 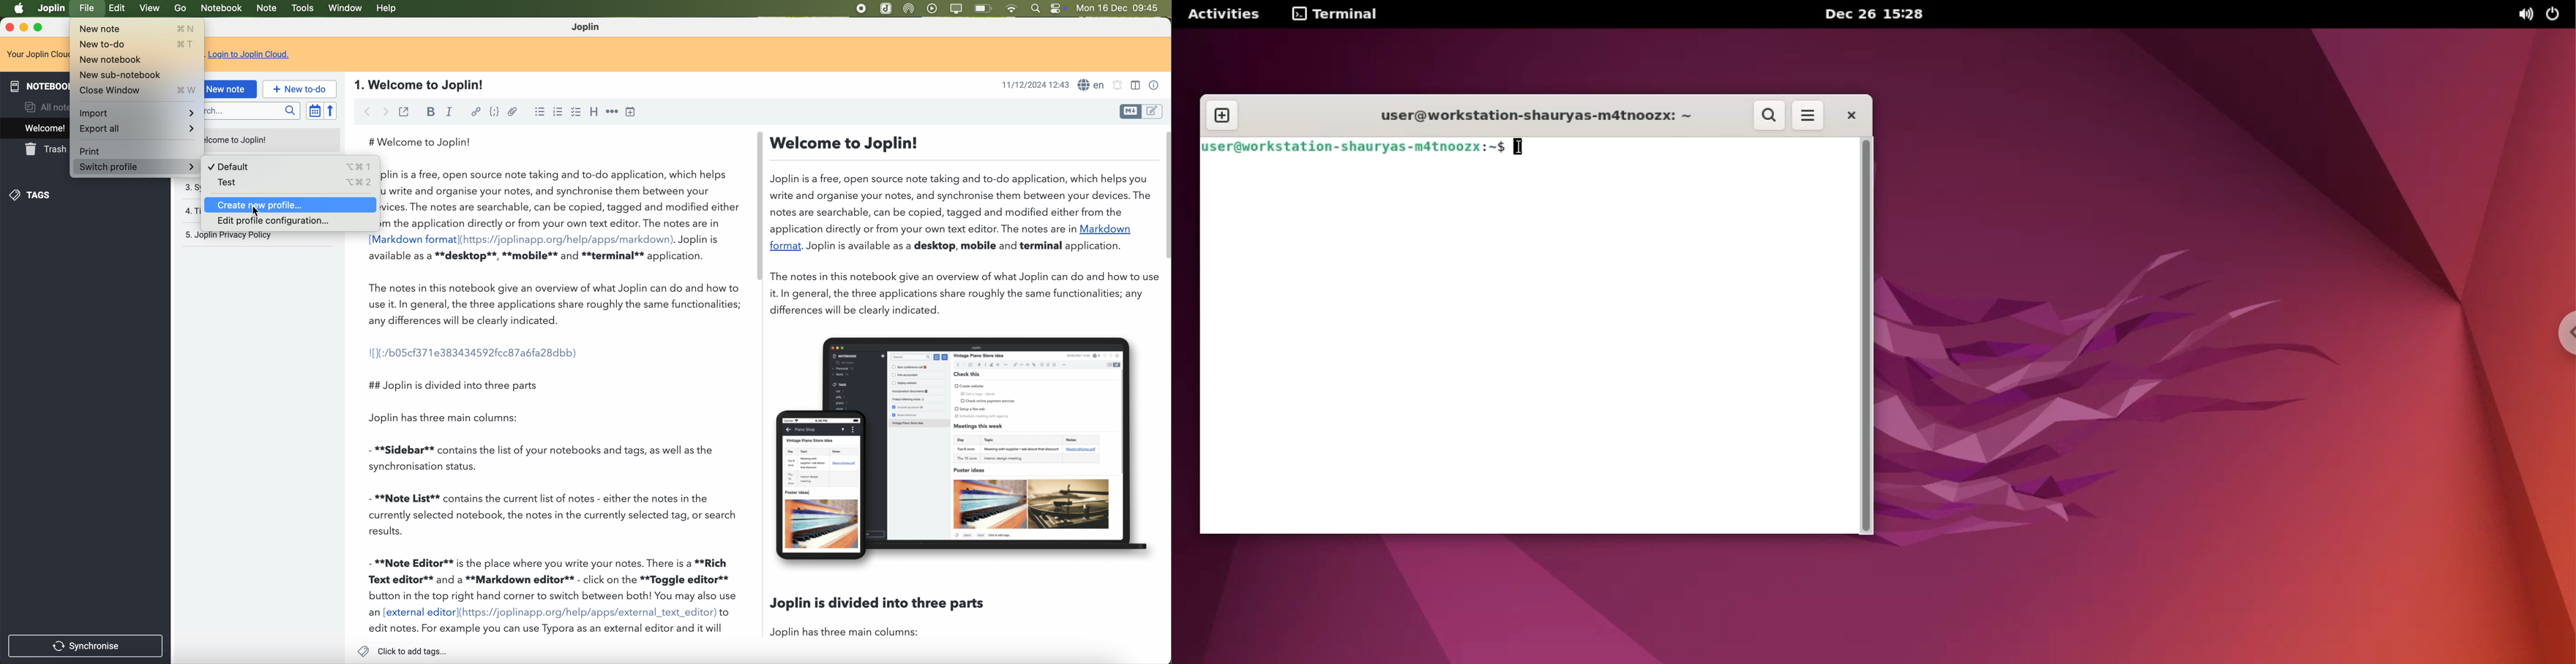 I want to click on help, so click(x=388, y=9).